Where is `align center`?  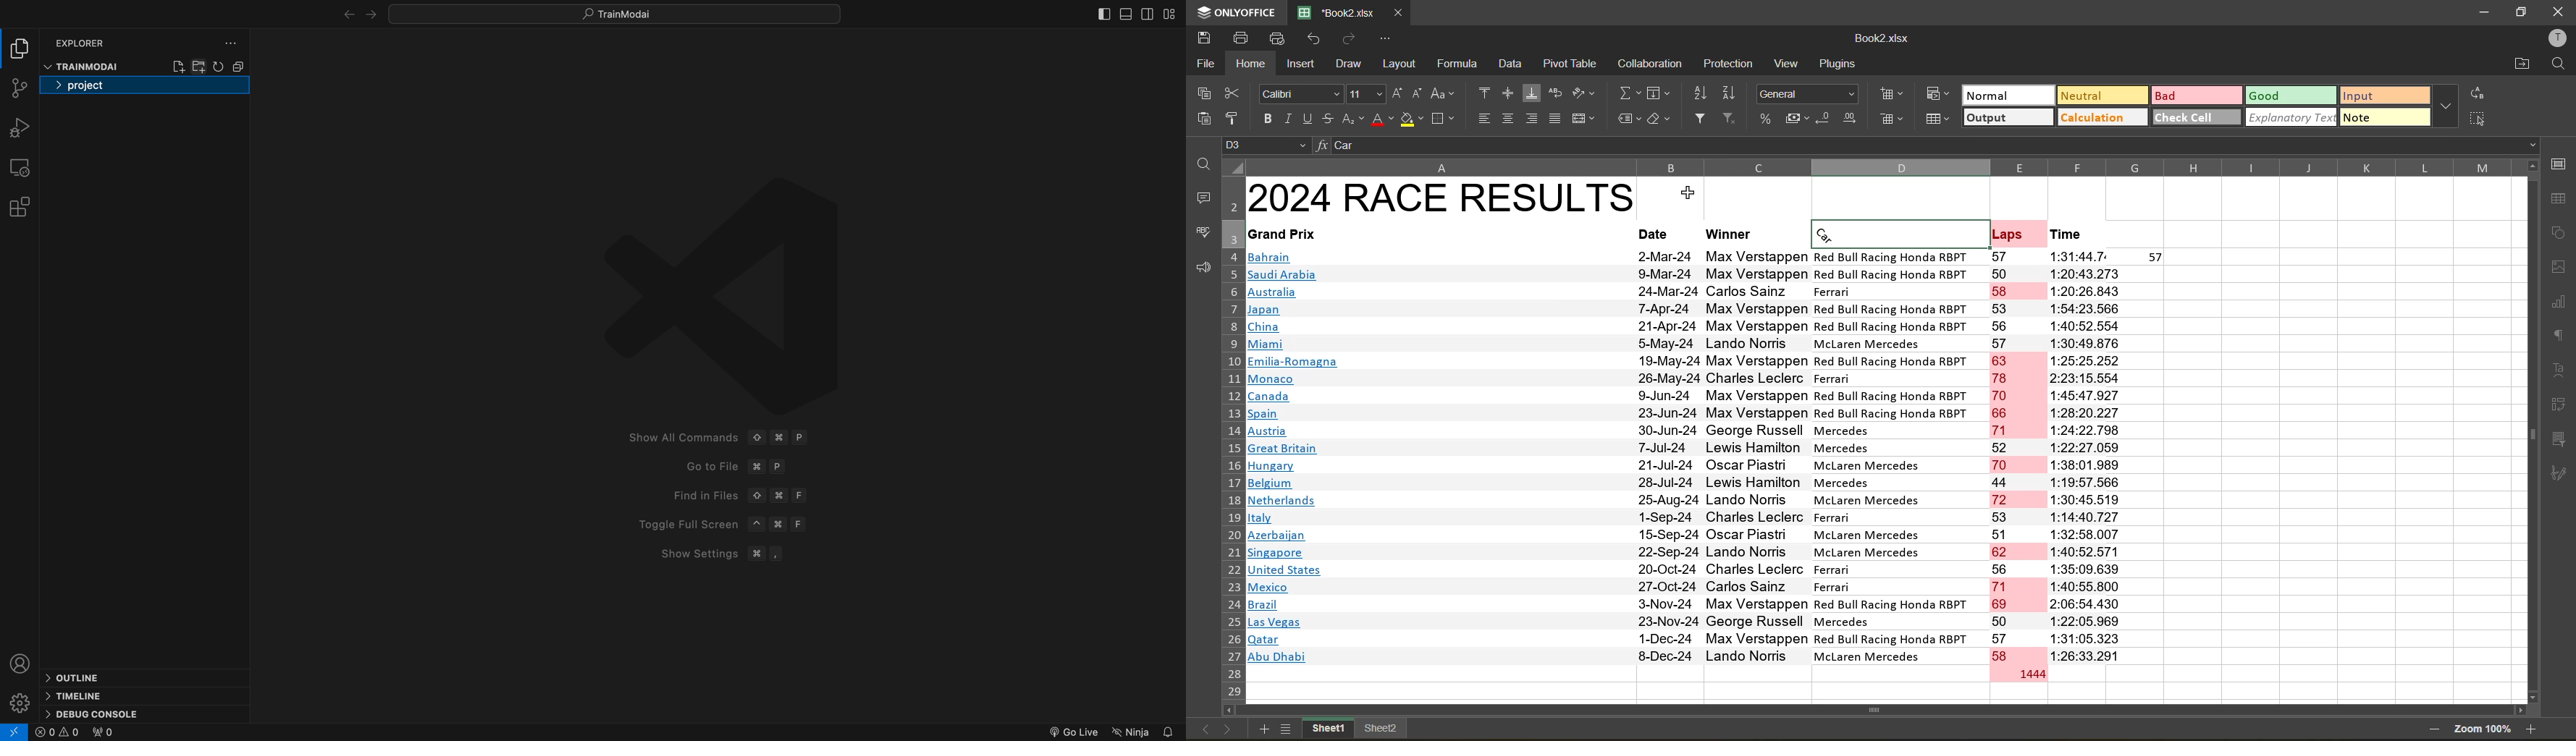
align center is located at coordinates (1508, 118).